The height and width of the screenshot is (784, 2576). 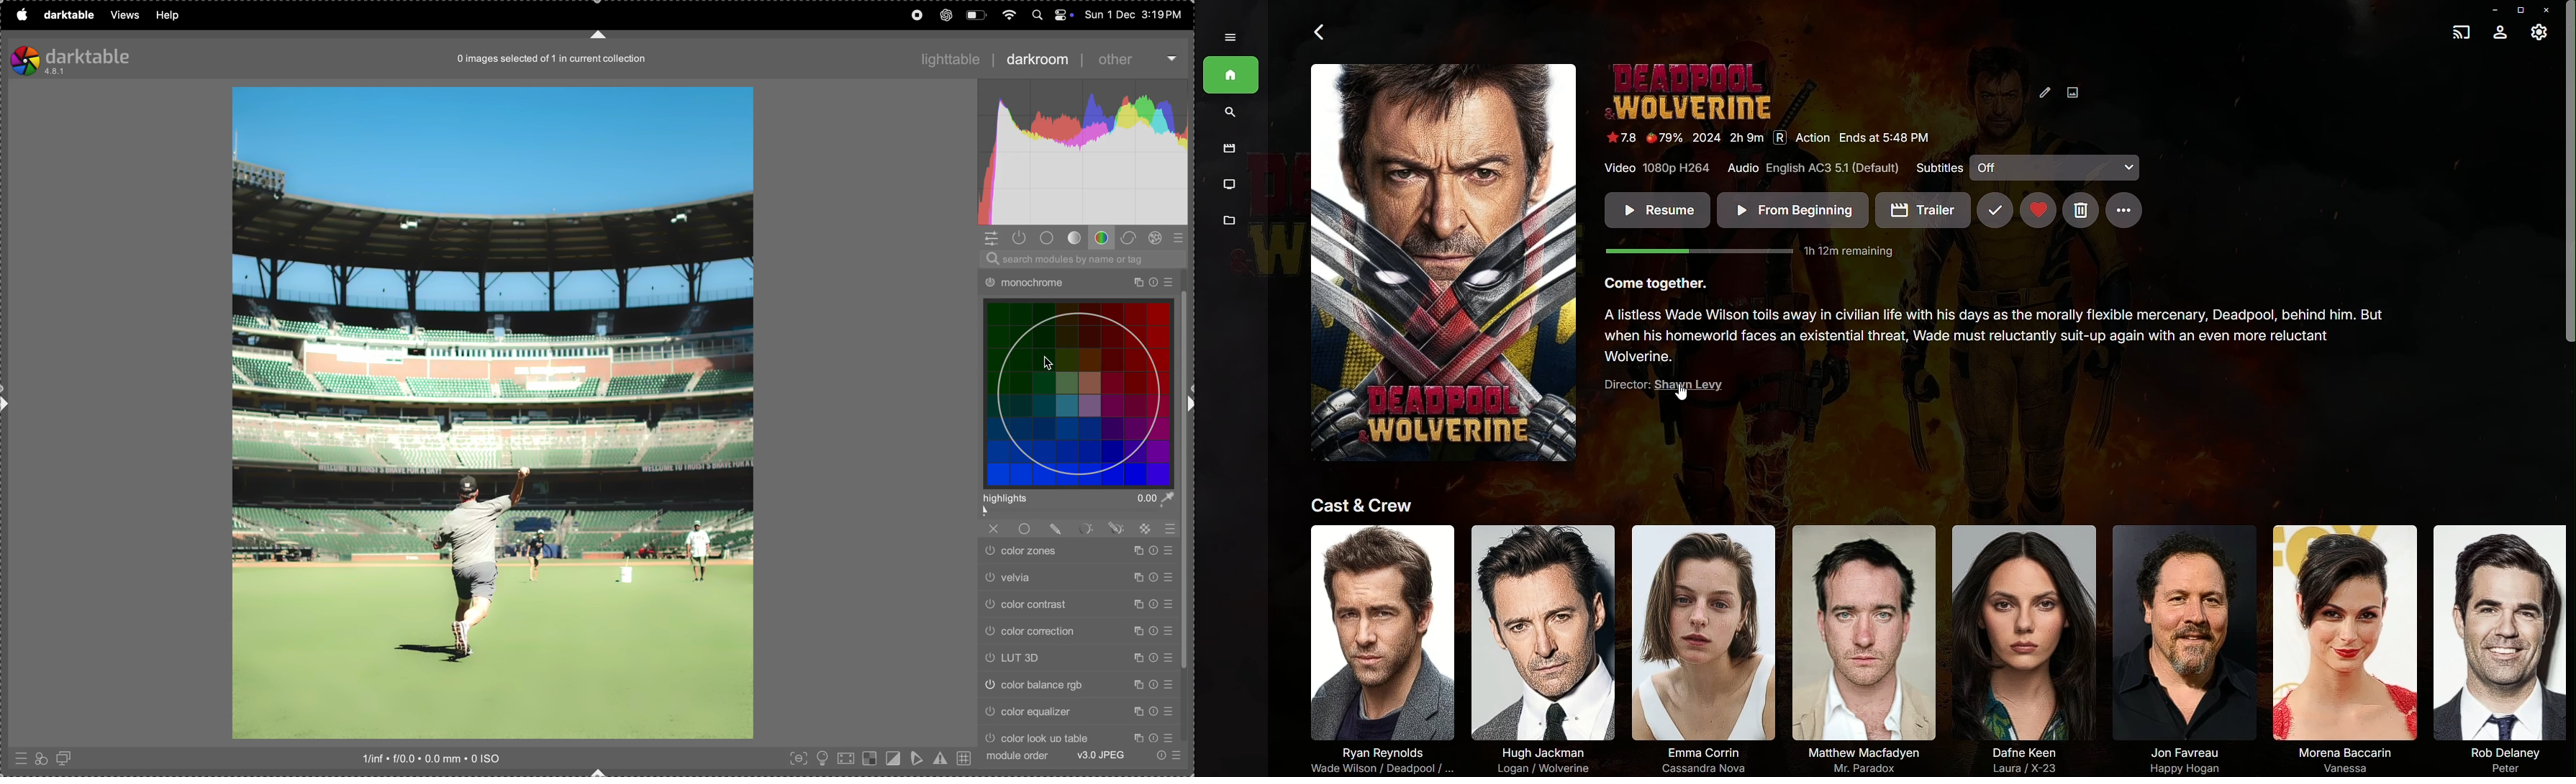 What do you see at coordinates (1017, 755) in the screenshot?
I see `module order` at bounding box center [1017, 755].